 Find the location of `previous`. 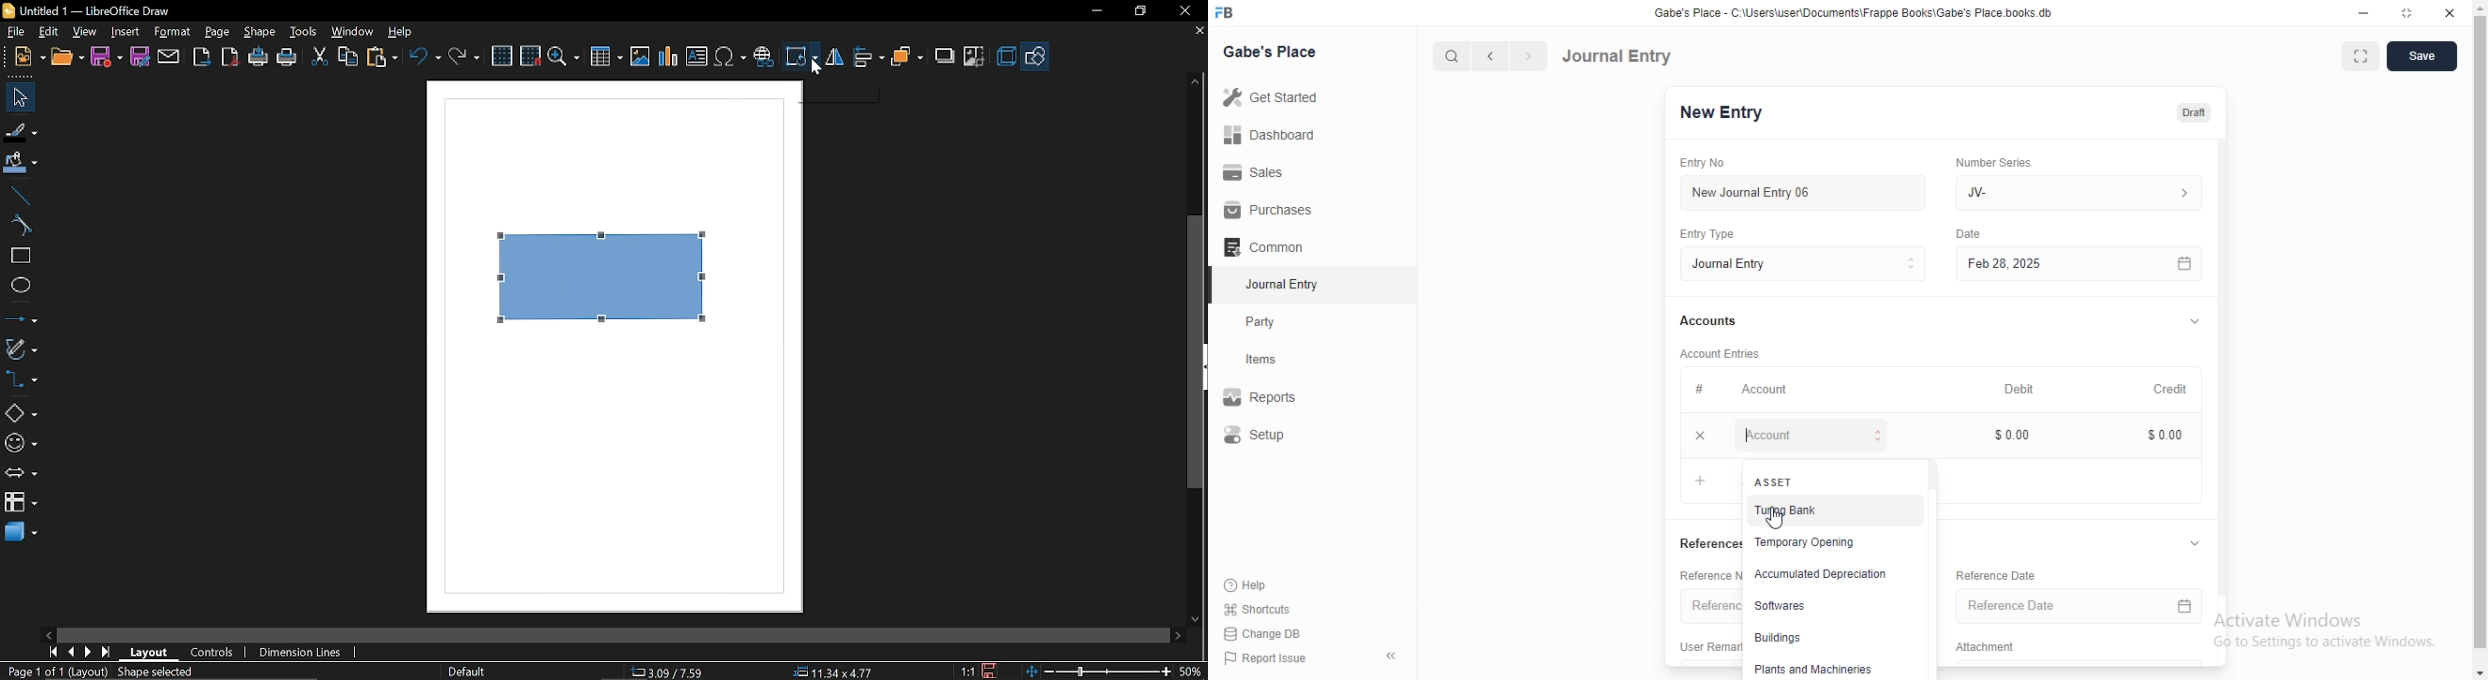

previous is located at coordinates (1487, 56).